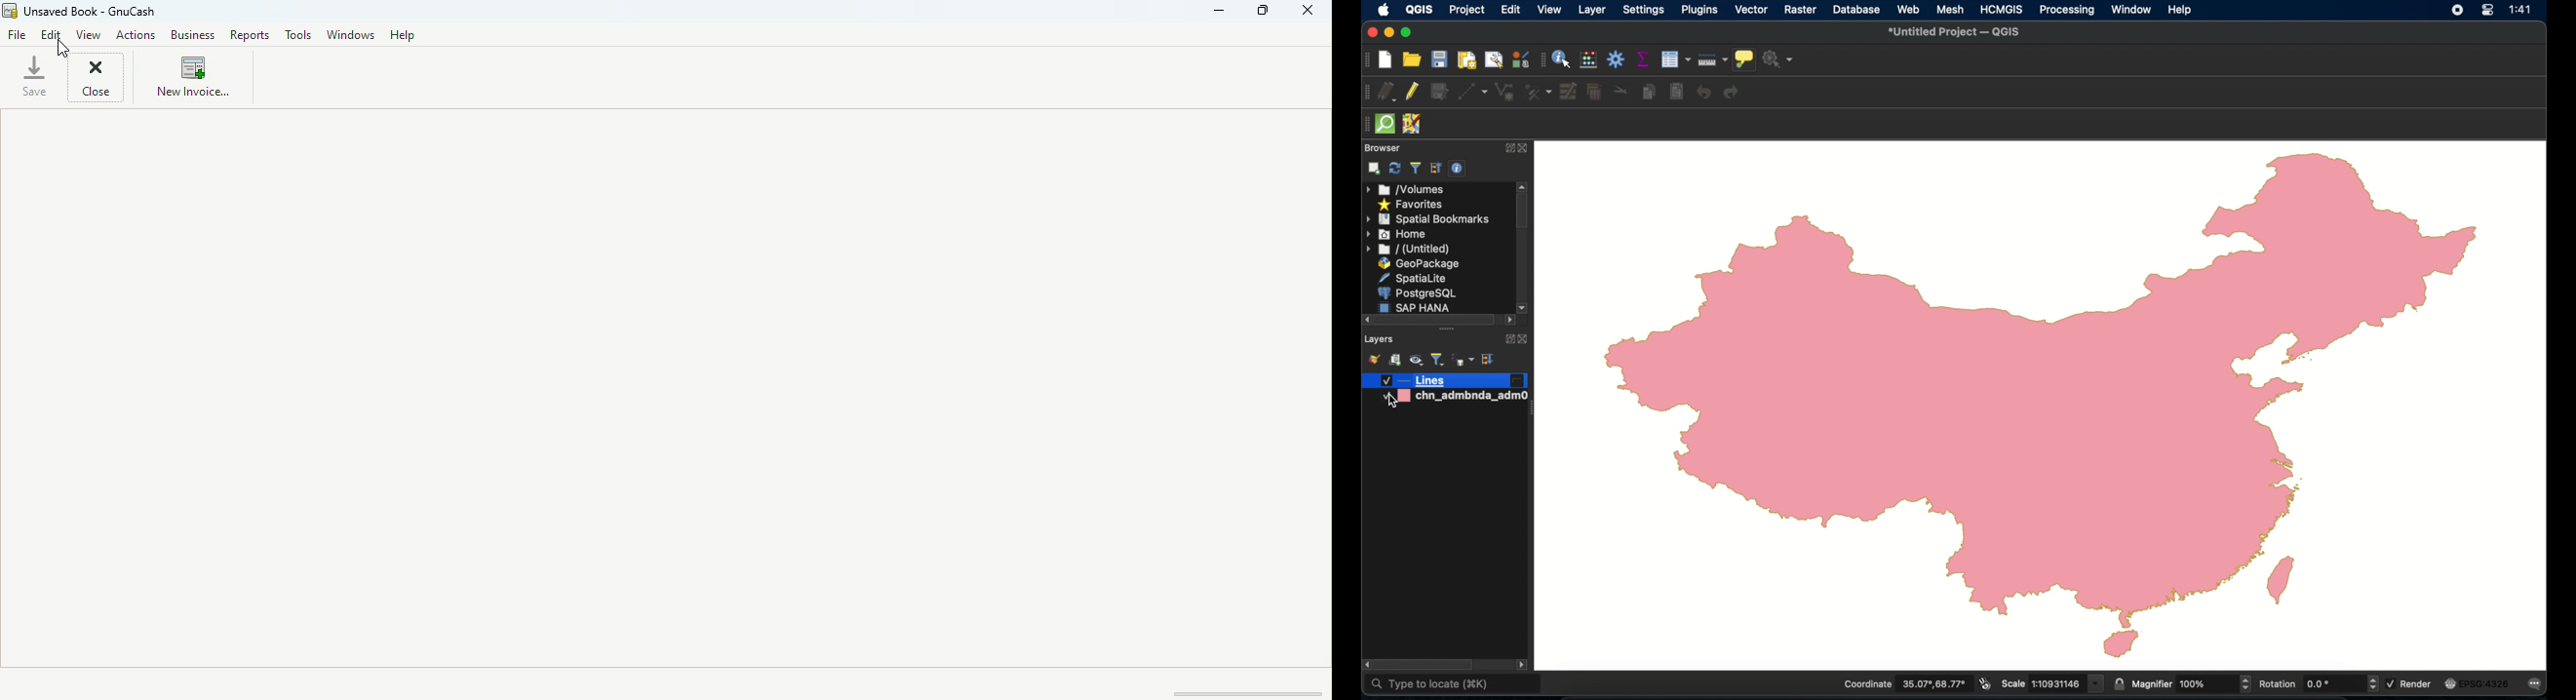 Image resolution: width=2576 pixels, height=700 pixels. I want to click on enable/disable properties widget, so click(1458, 169).